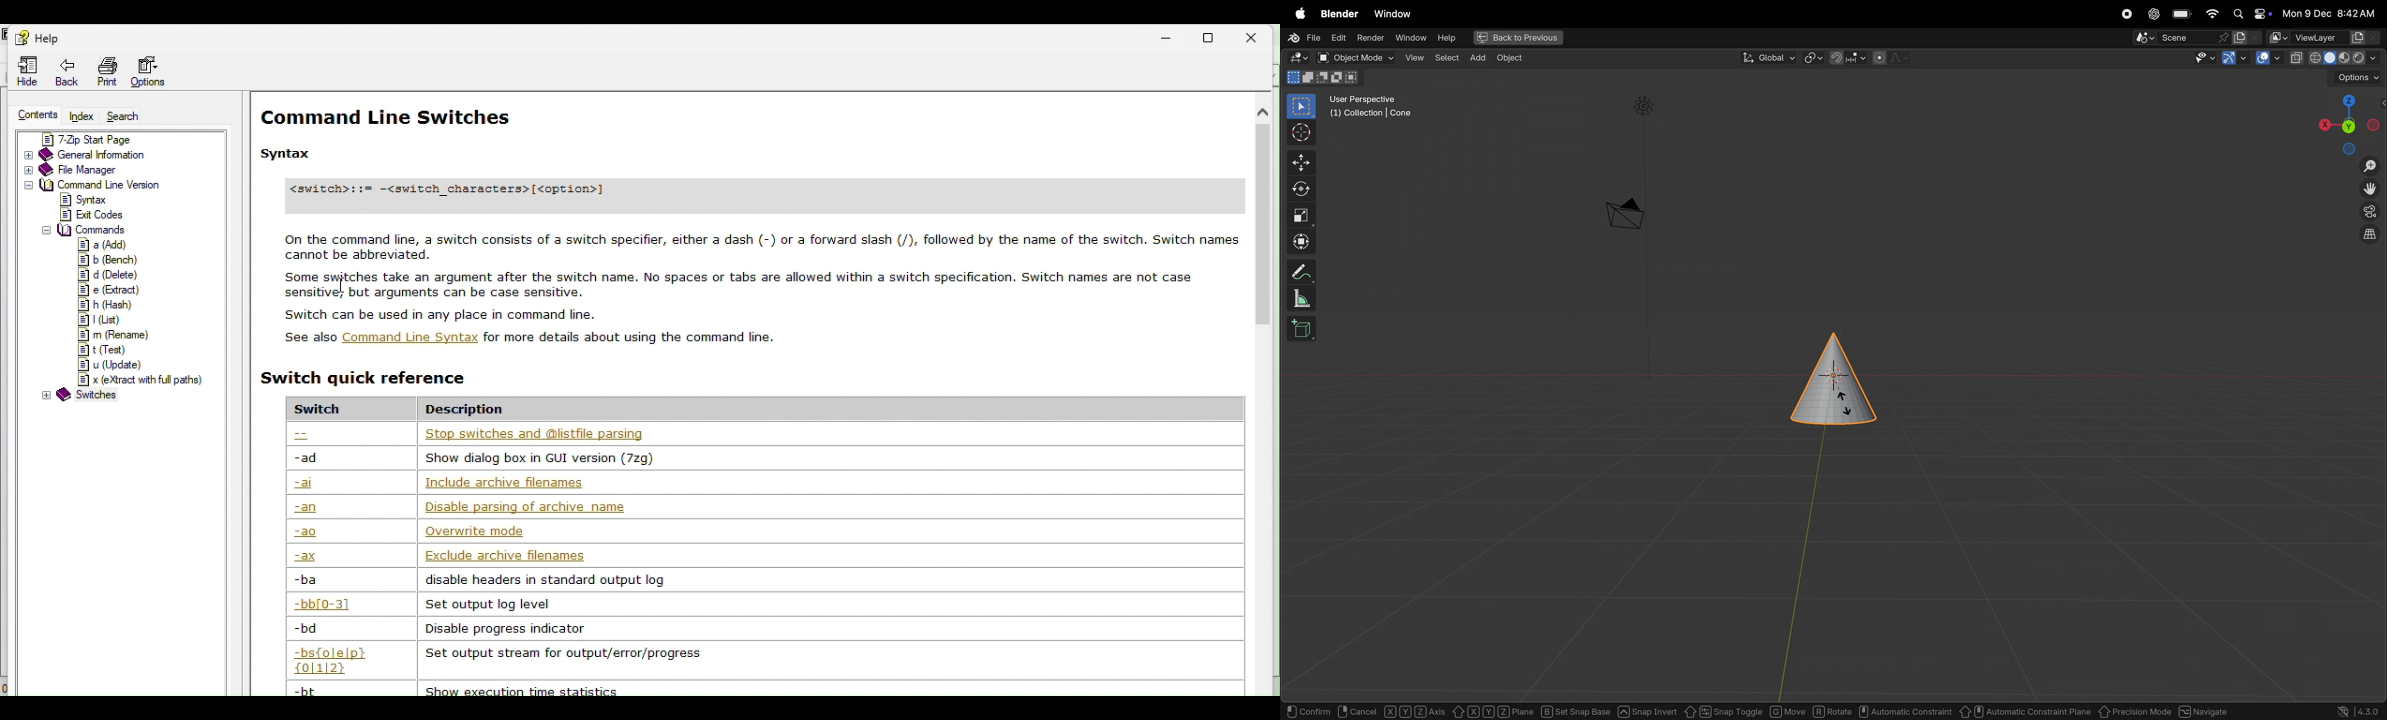 This screenshot has width=2408, height=728. Describe the element at coordinates (2212, 14) in the screenshot. I see `wifi` at that location.